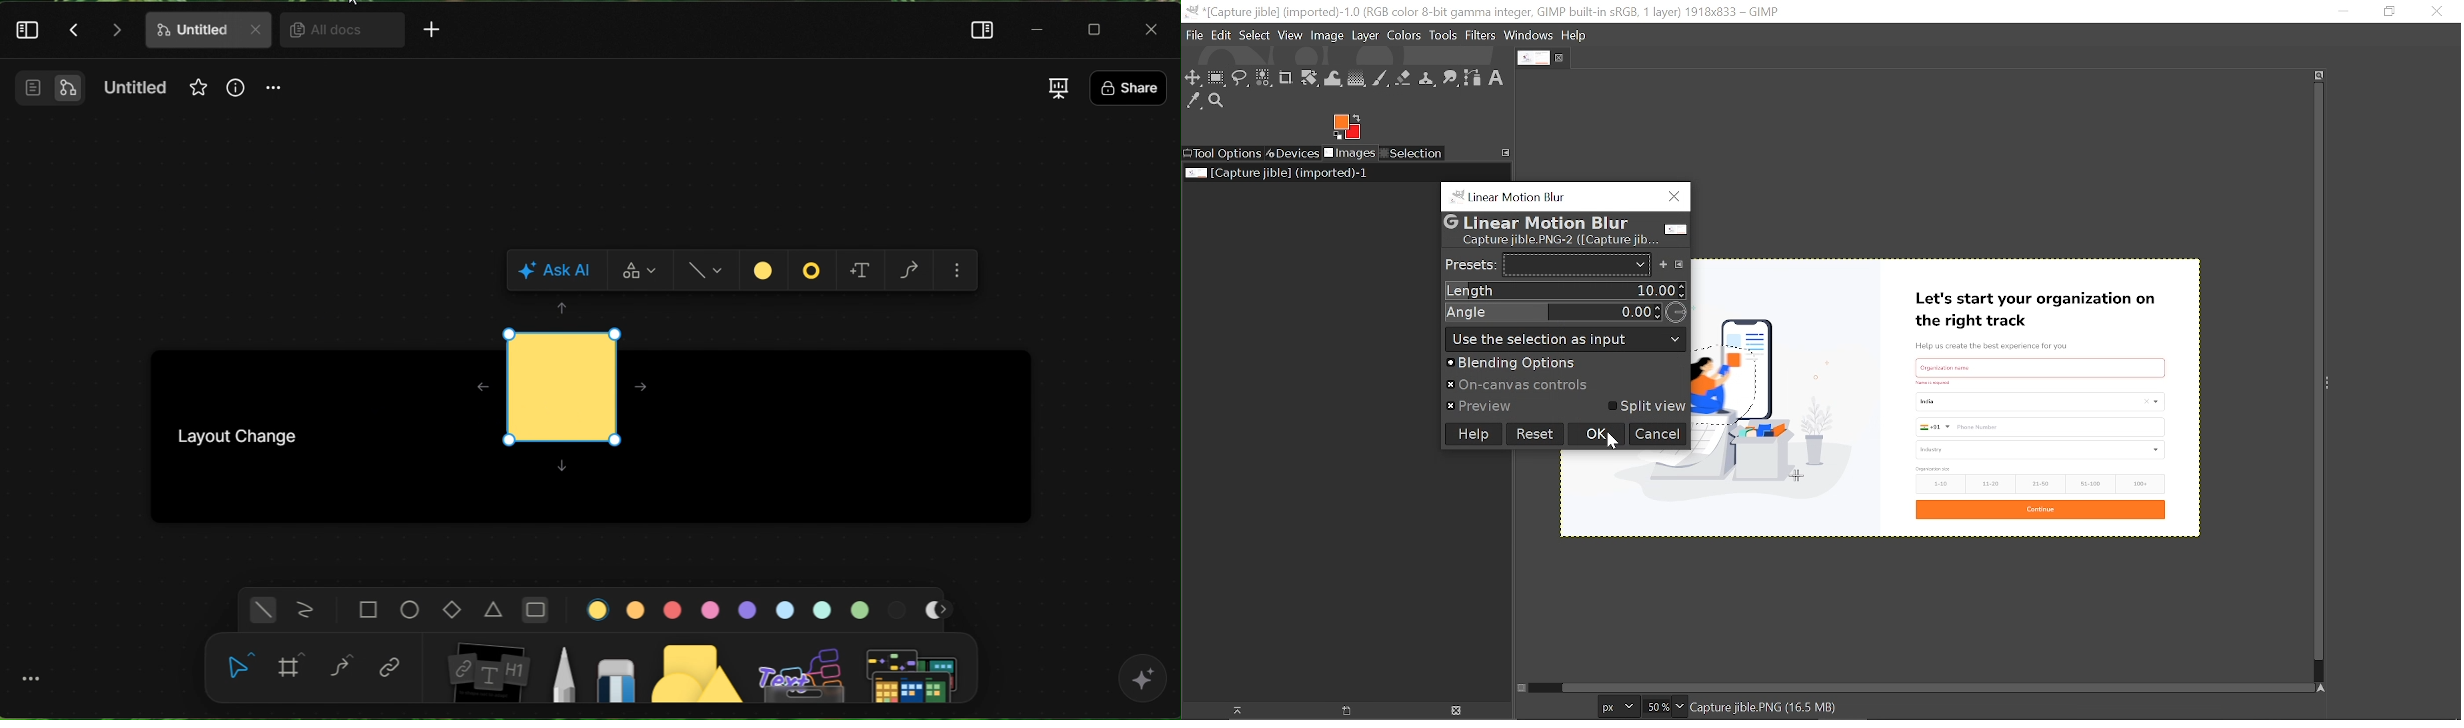  I want to click on Toggle quick mask on/off, so click(1520, 688).